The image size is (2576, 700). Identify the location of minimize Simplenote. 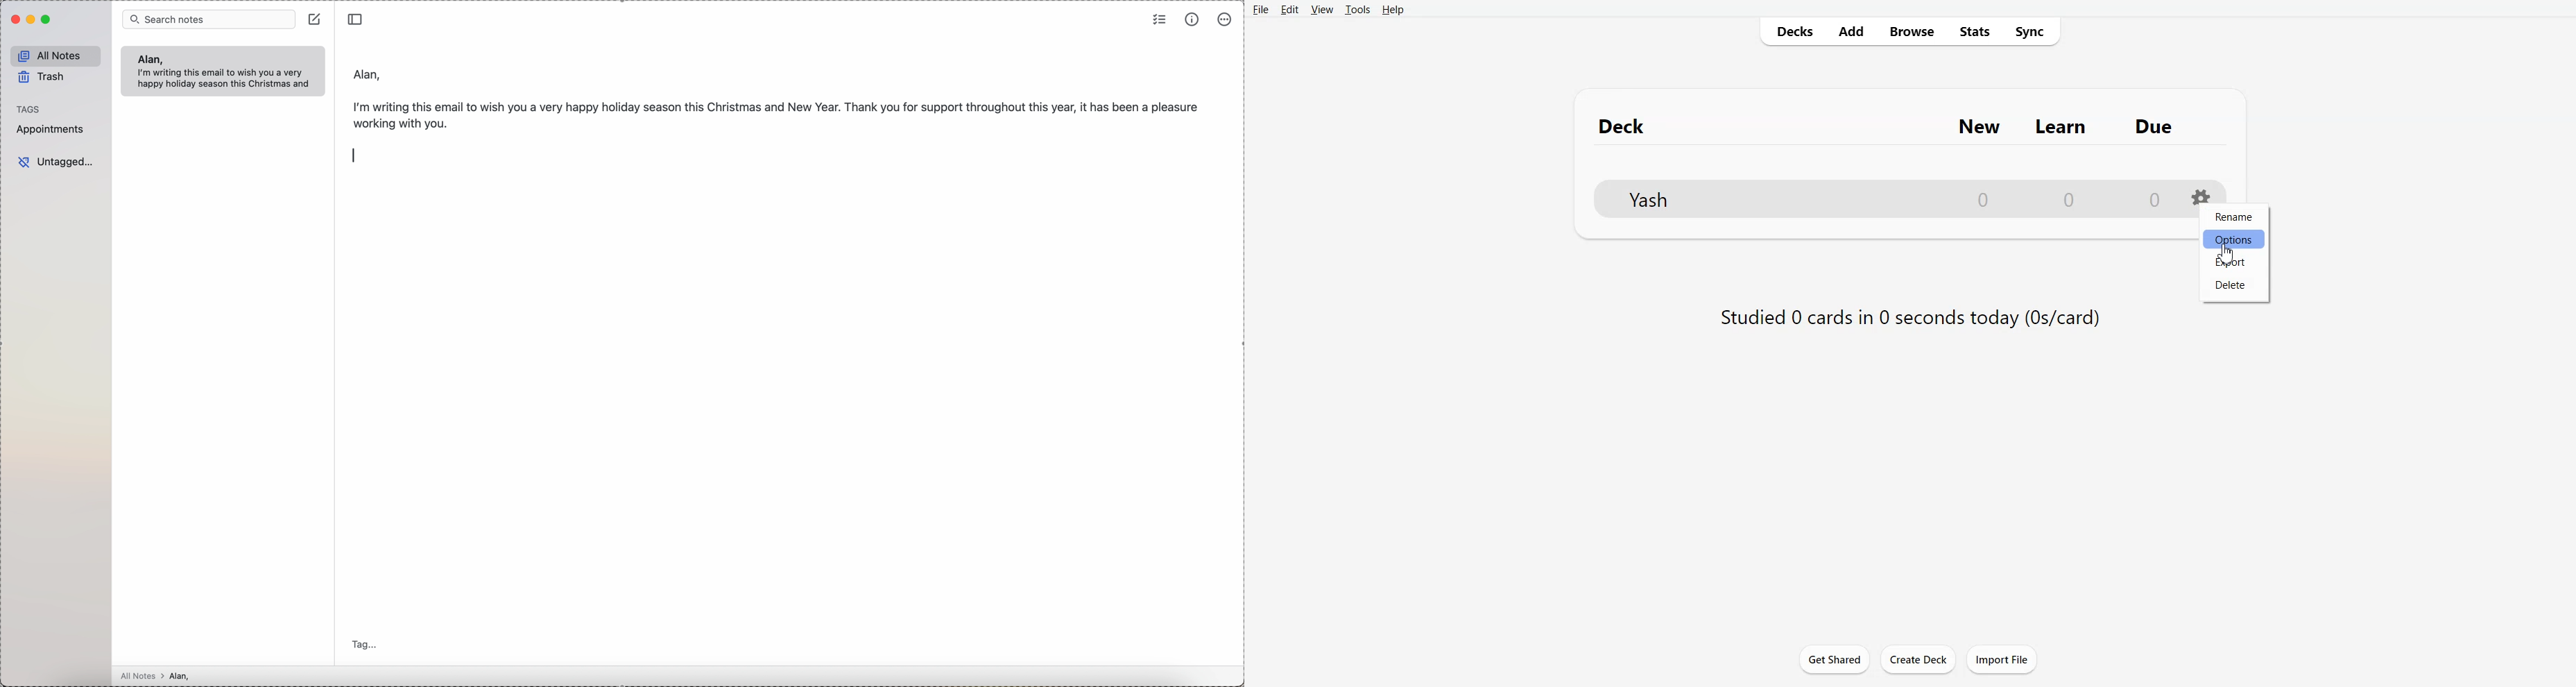
(32, 19).